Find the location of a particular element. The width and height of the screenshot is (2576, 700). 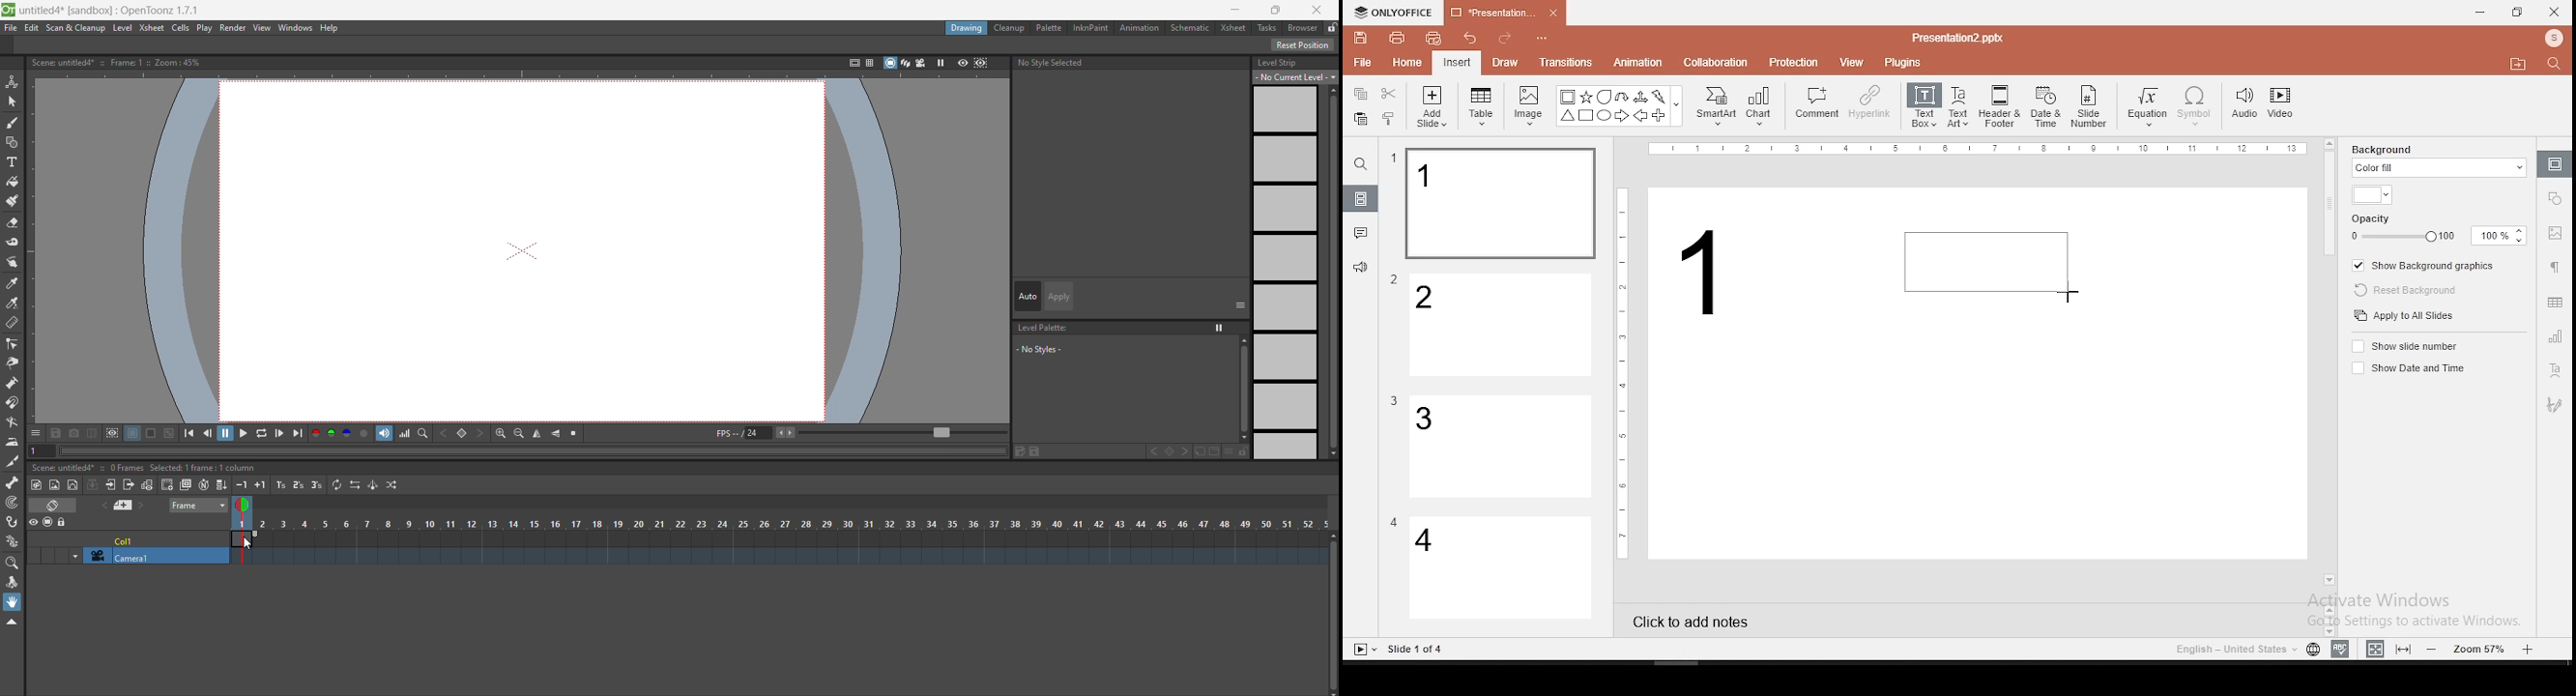

video is located at coordinates (2280, 105).